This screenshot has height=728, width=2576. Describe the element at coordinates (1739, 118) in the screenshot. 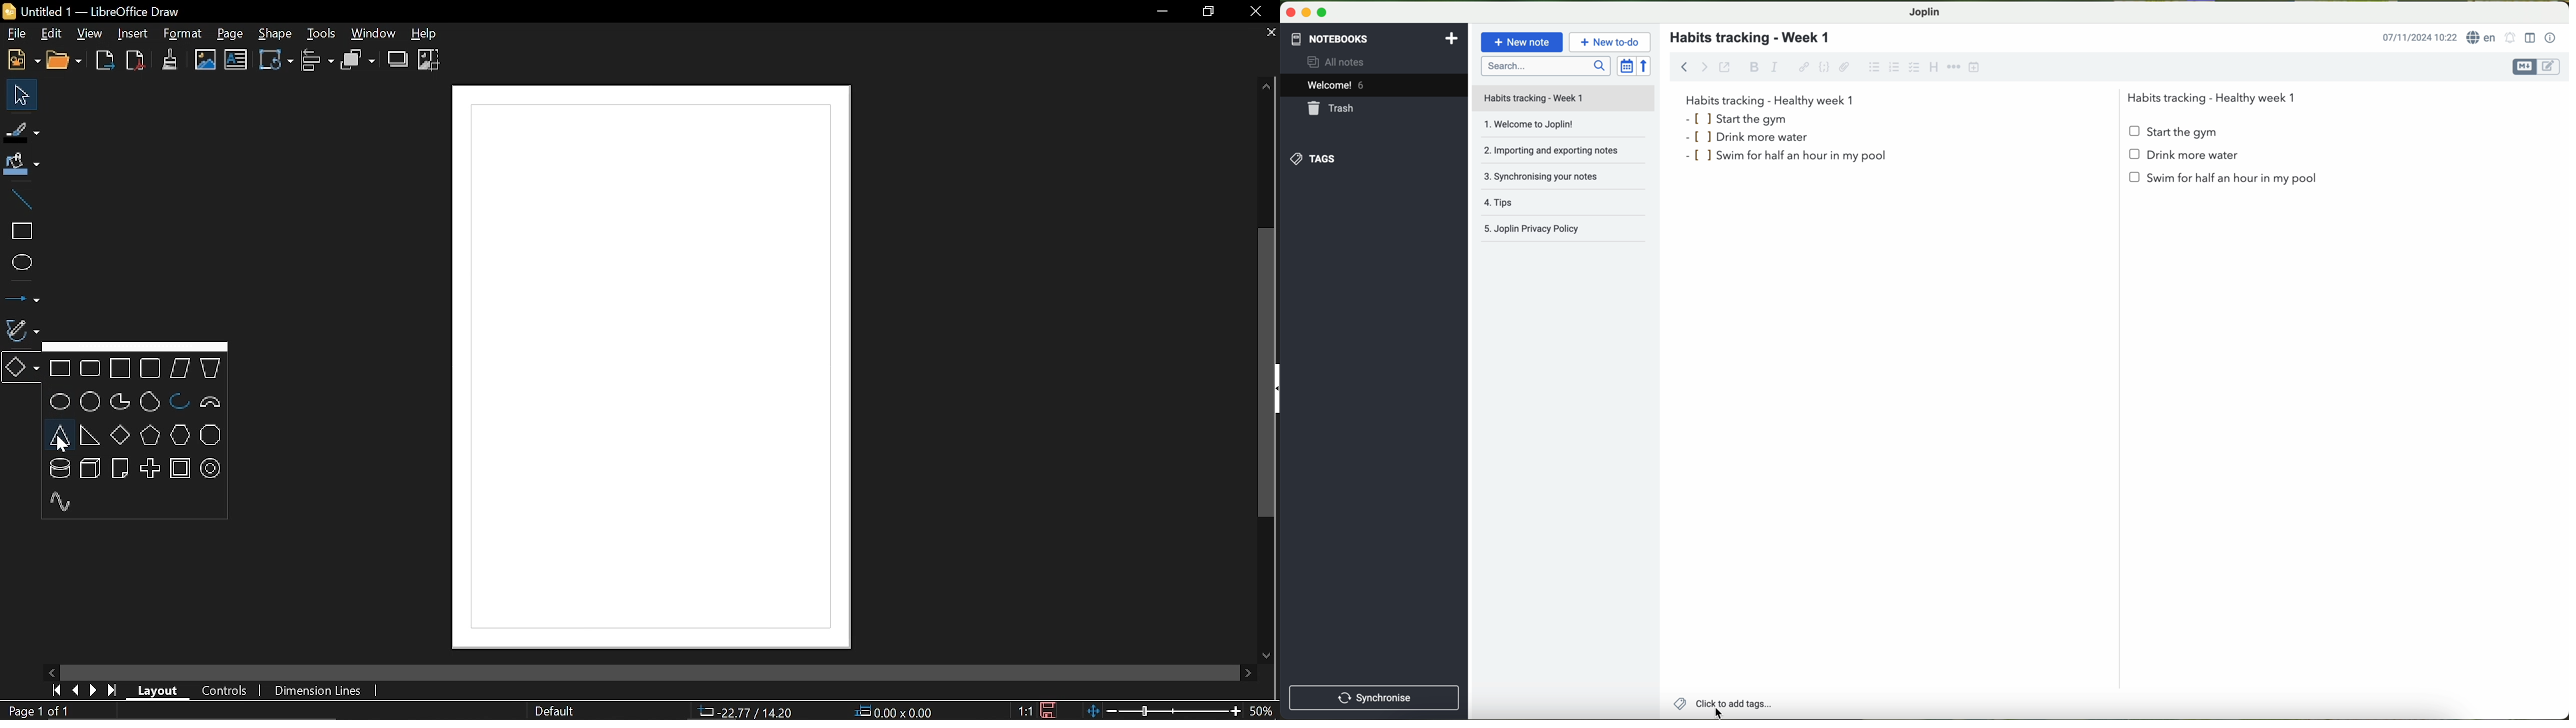

I see `start the gym` at that location.